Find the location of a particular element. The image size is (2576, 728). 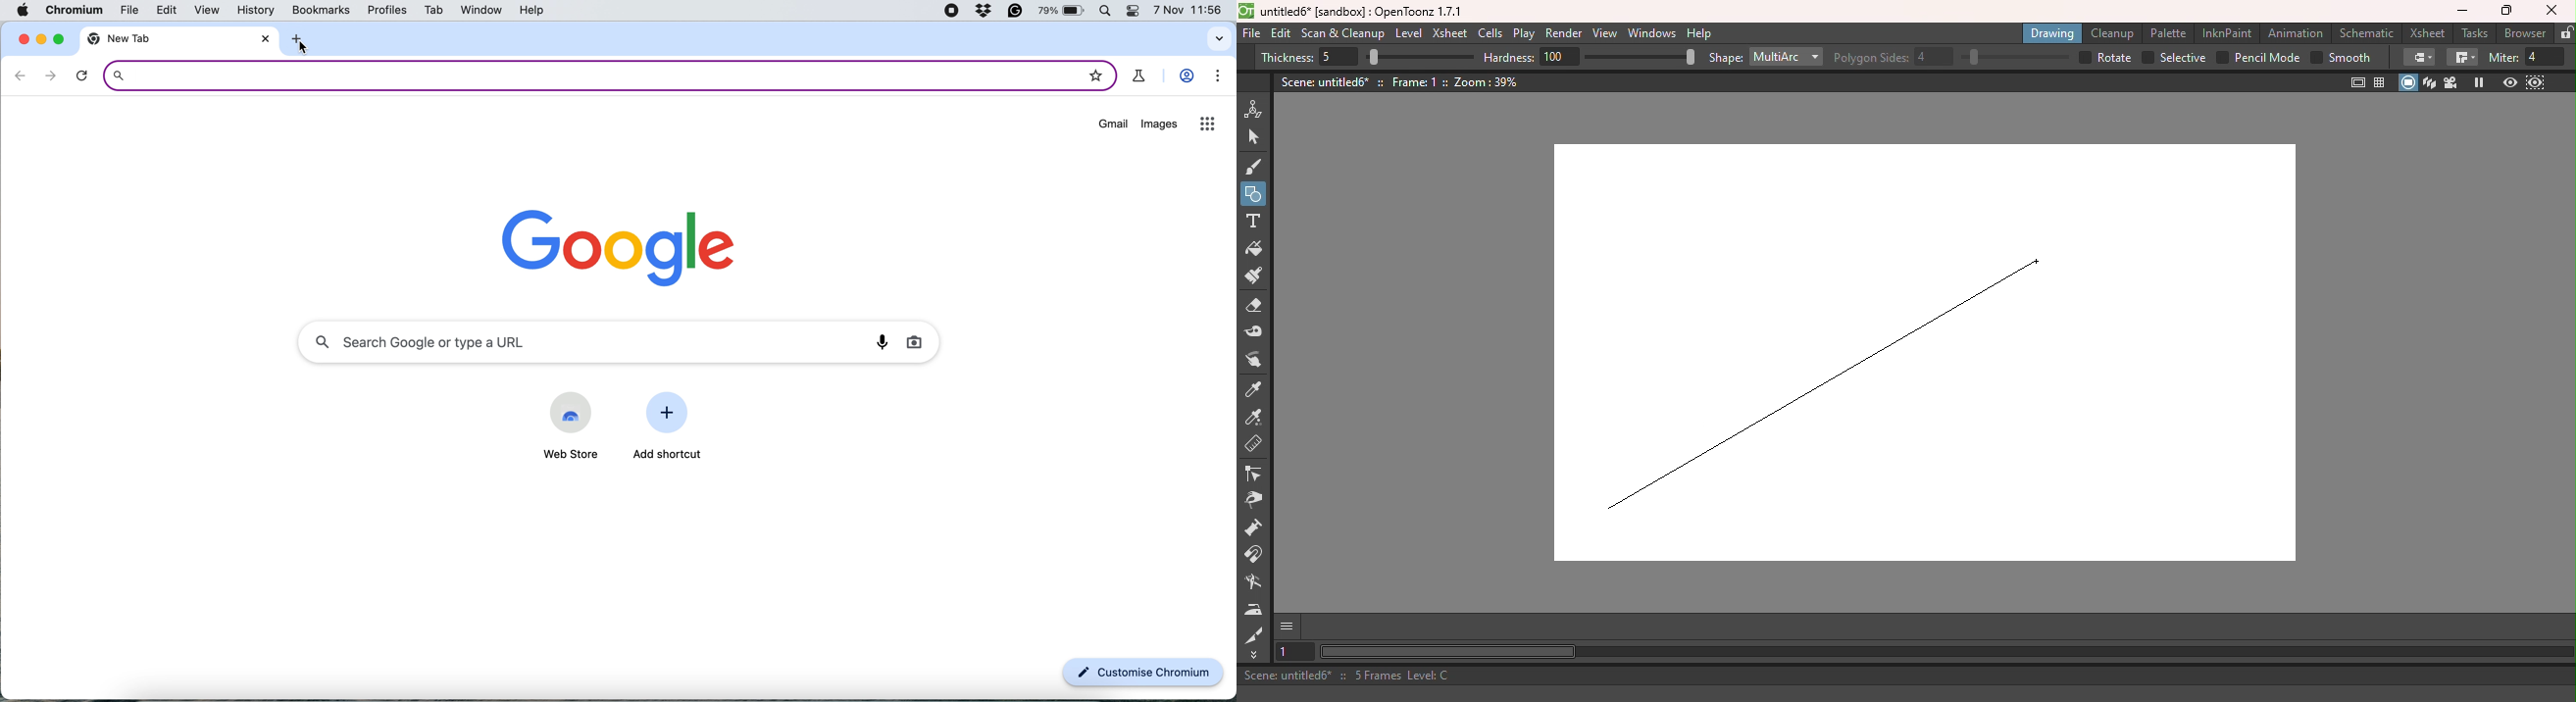

settings is located at coordinates (1215, 79).